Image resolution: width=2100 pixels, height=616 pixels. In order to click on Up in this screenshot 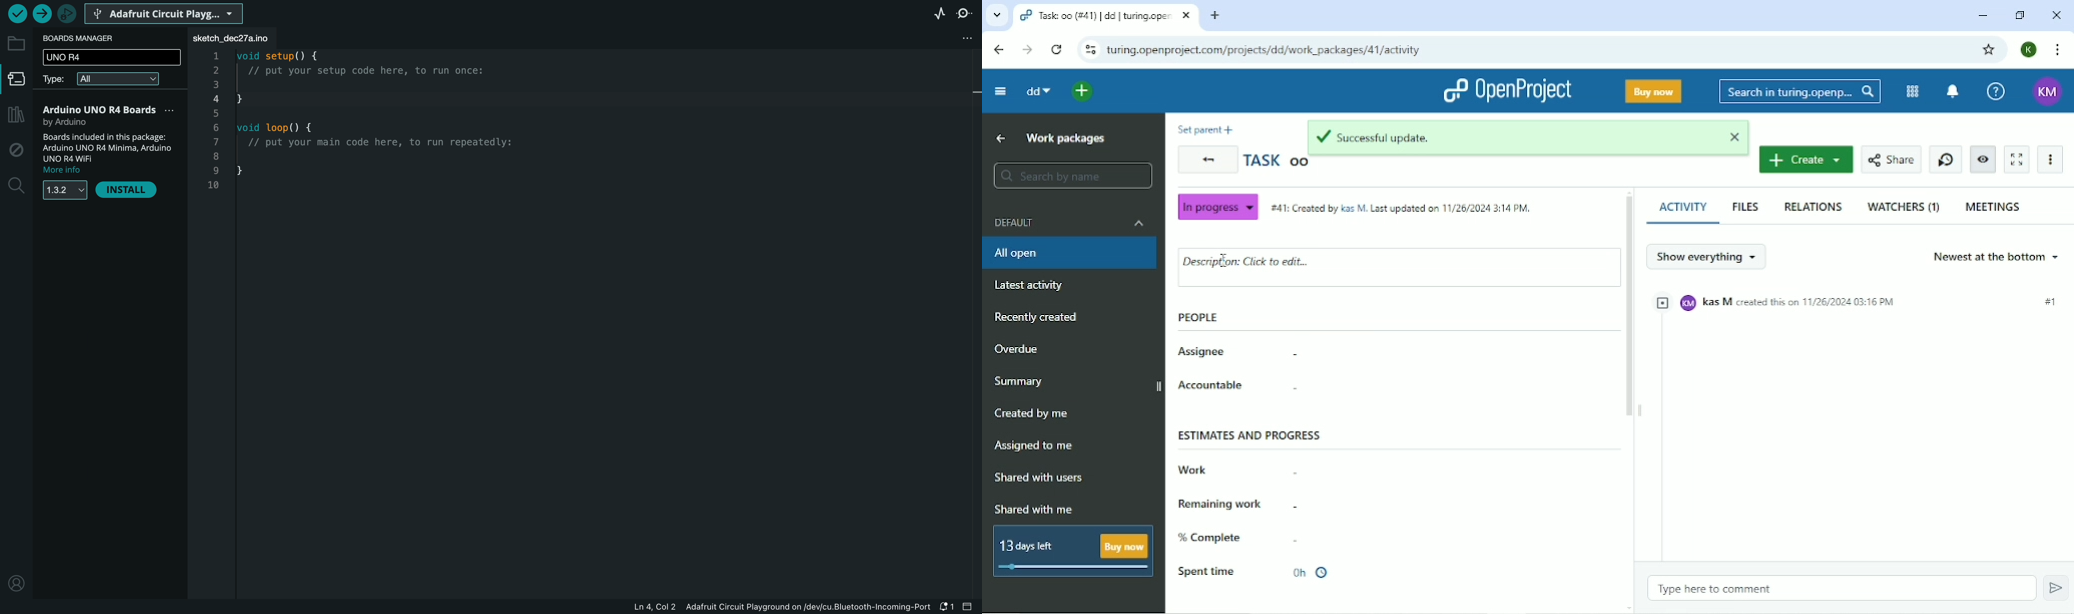, I will do `click(1002, 139)`.